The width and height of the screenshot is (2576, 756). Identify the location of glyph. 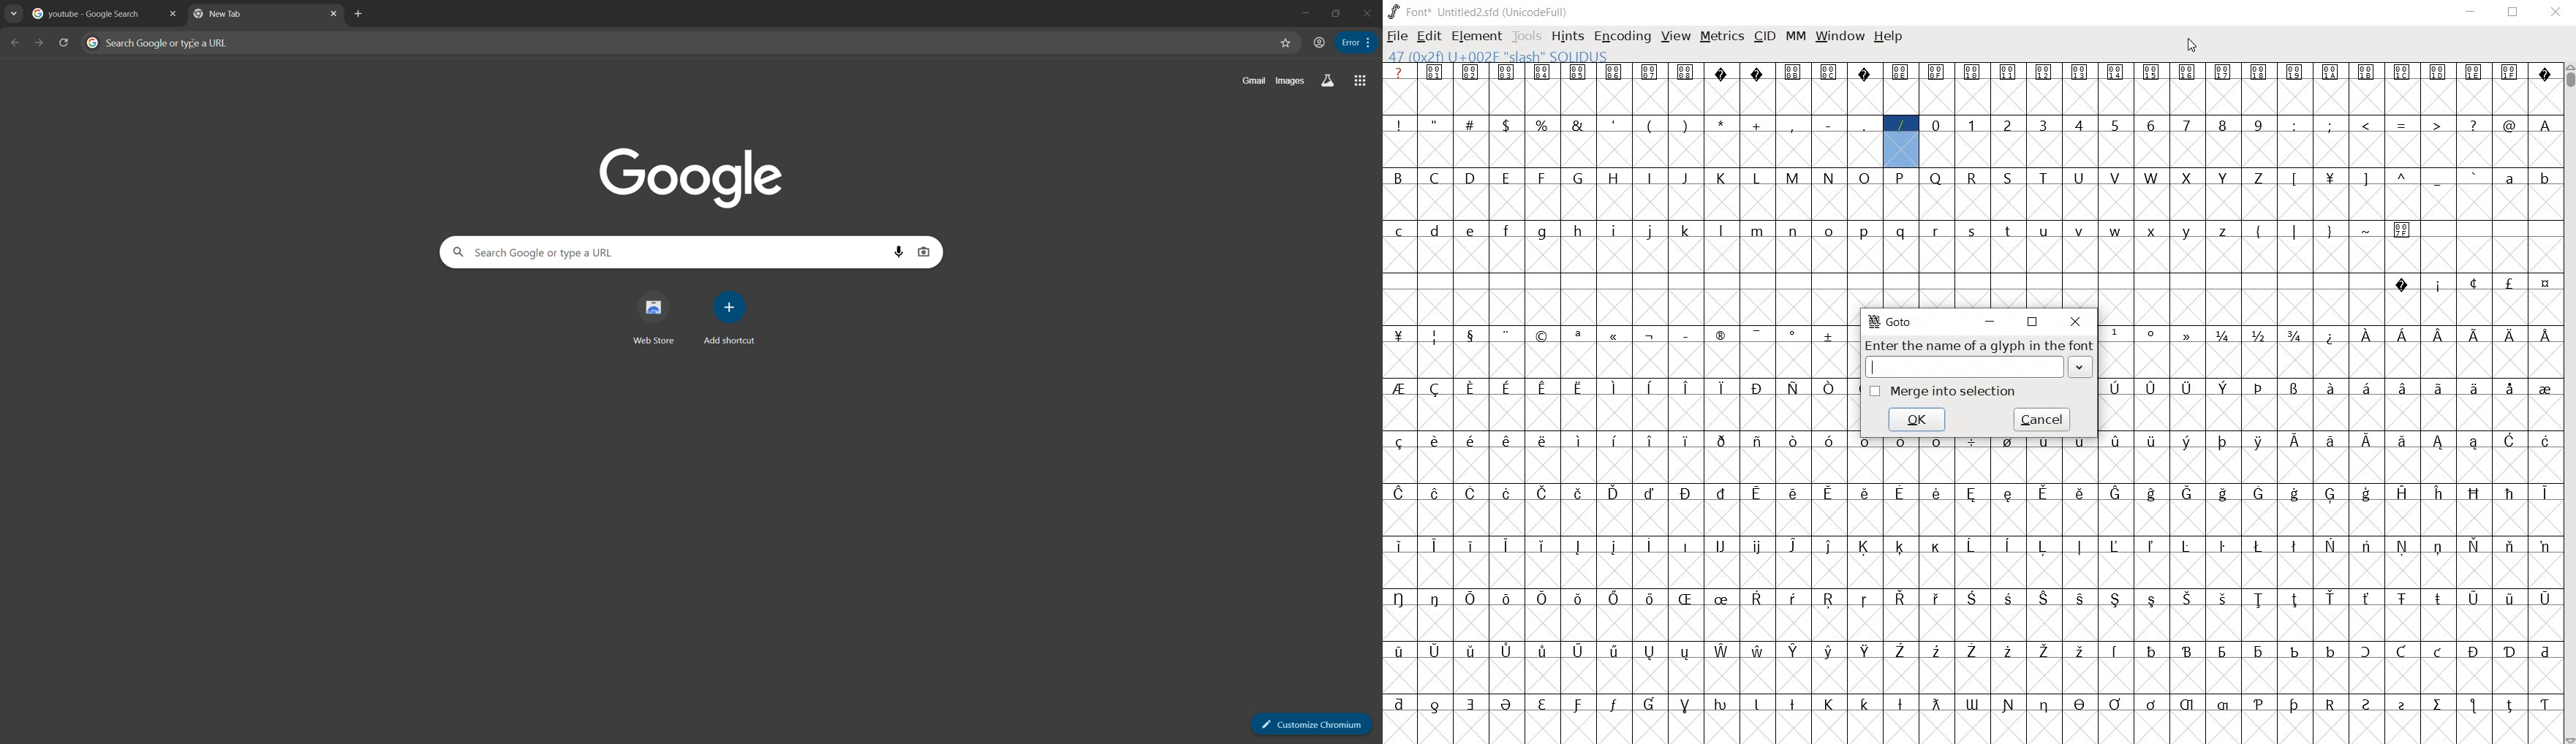
(2007, 73).